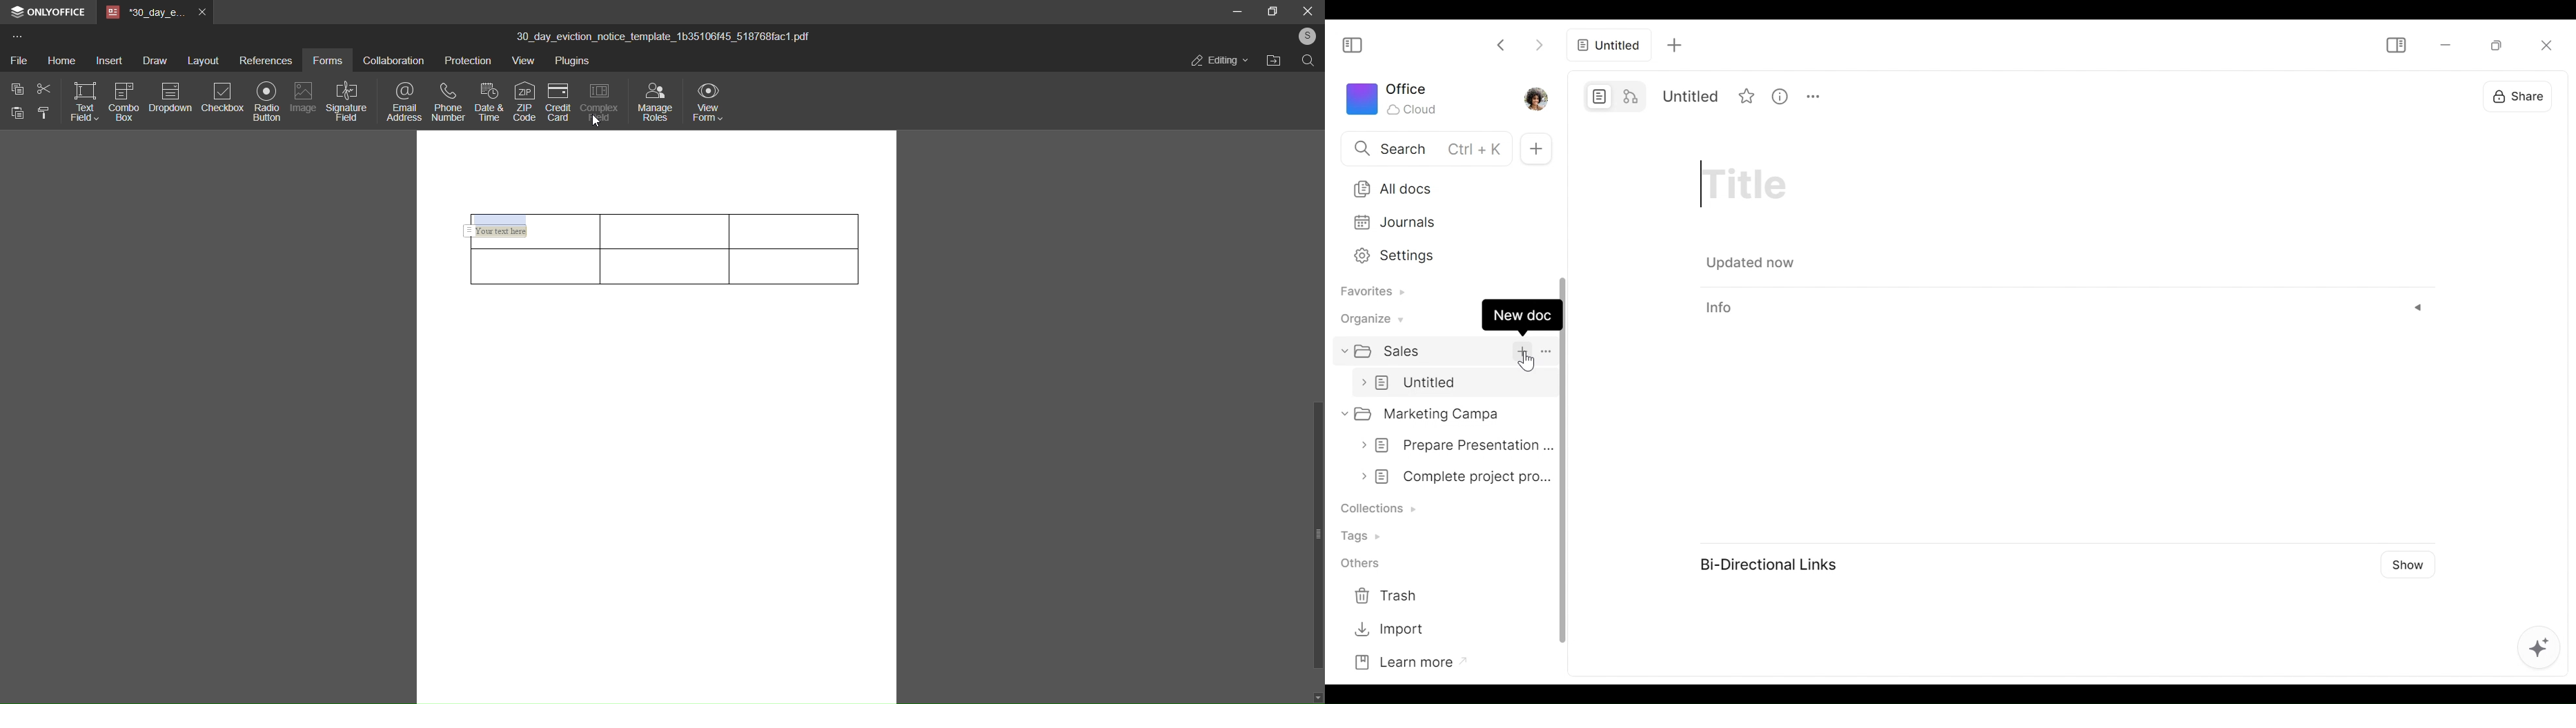 This screenshot has height=728, width=2576. What do you see at coordinates (1370, 291) in the screenshot?
I see `Favorites` at bounding box center [1370, 291].